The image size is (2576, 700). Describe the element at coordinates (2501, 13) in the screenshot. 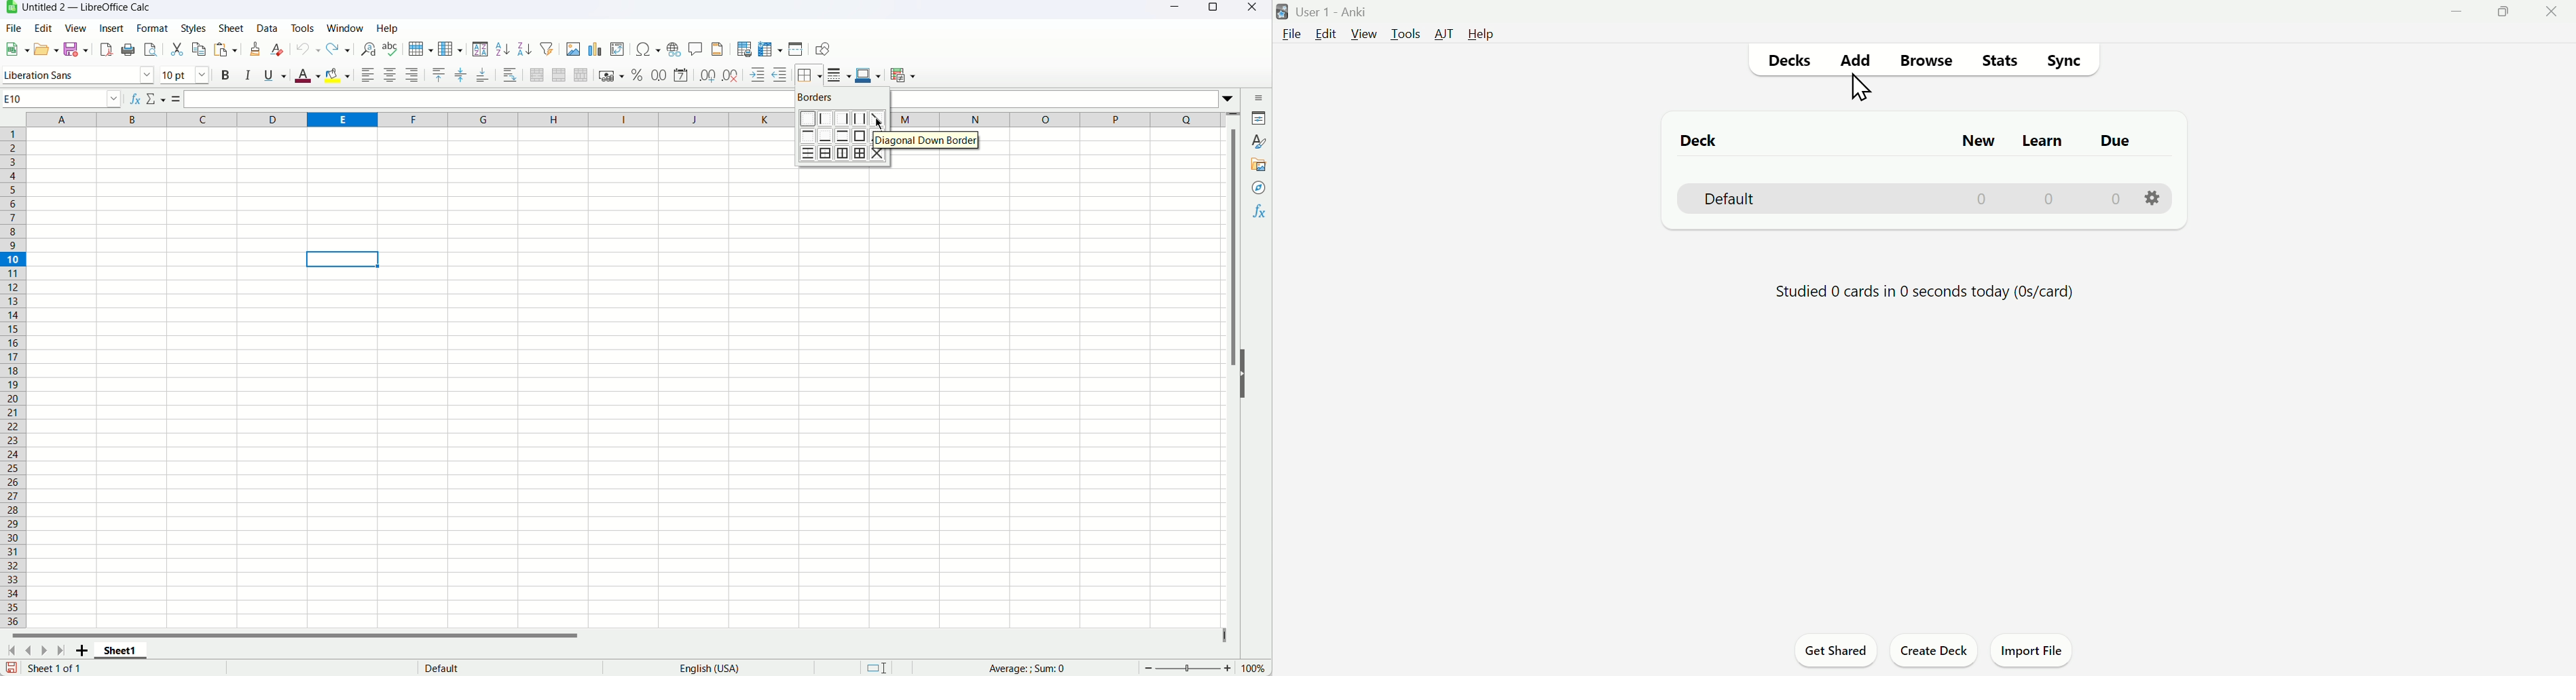

I see `Maximize` at that location.